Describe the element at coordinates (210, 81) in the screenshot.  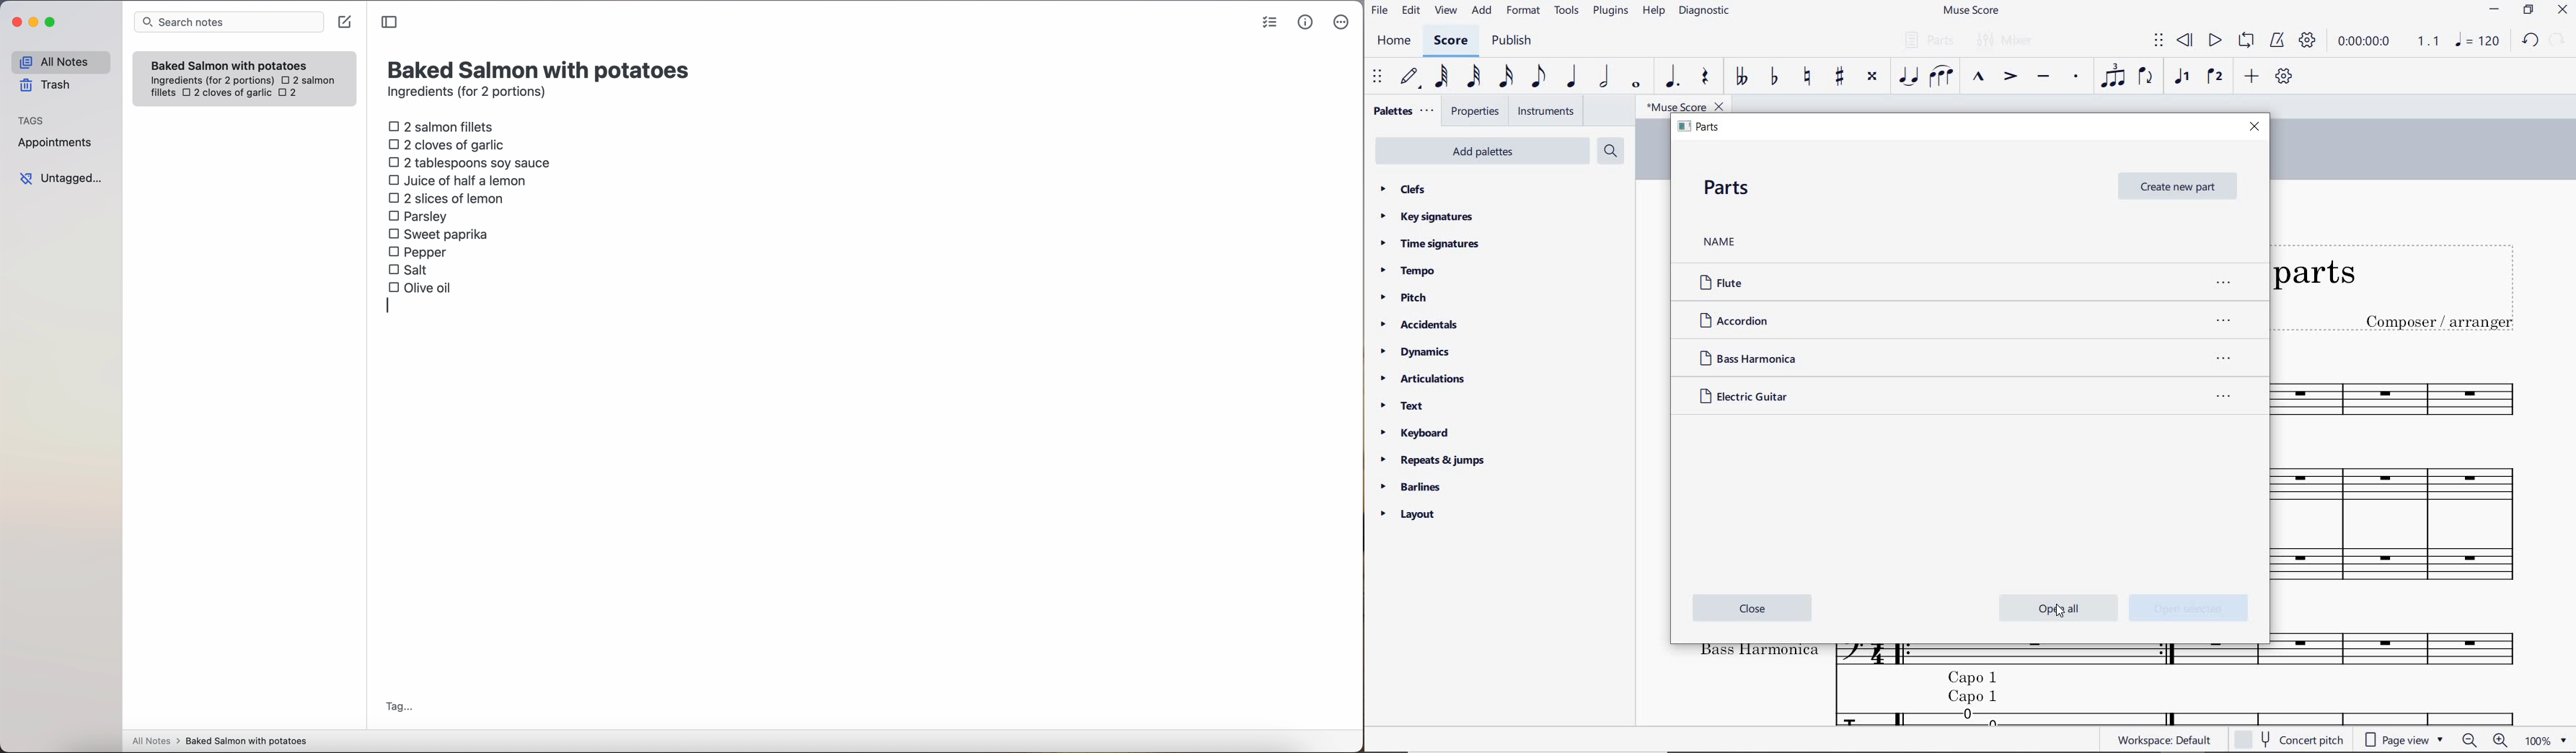
I see `ingredientes (for 2 portions)` at that location.